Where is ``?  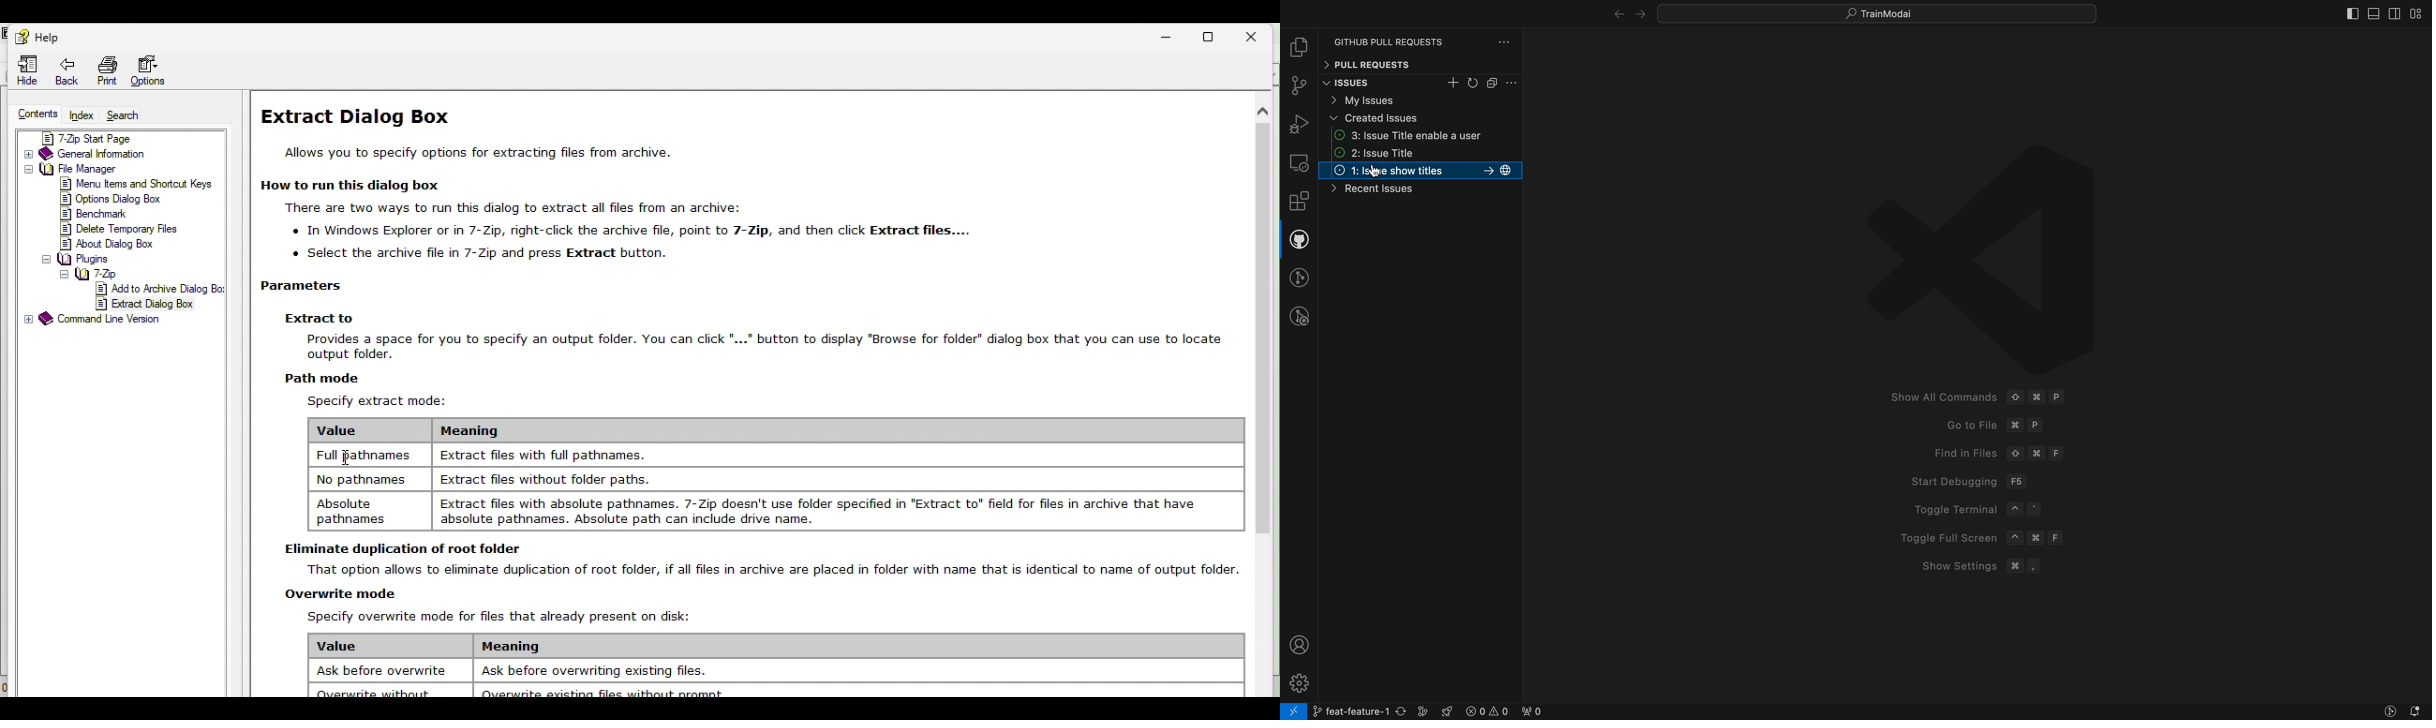
 is located at coordinates (91, 258).